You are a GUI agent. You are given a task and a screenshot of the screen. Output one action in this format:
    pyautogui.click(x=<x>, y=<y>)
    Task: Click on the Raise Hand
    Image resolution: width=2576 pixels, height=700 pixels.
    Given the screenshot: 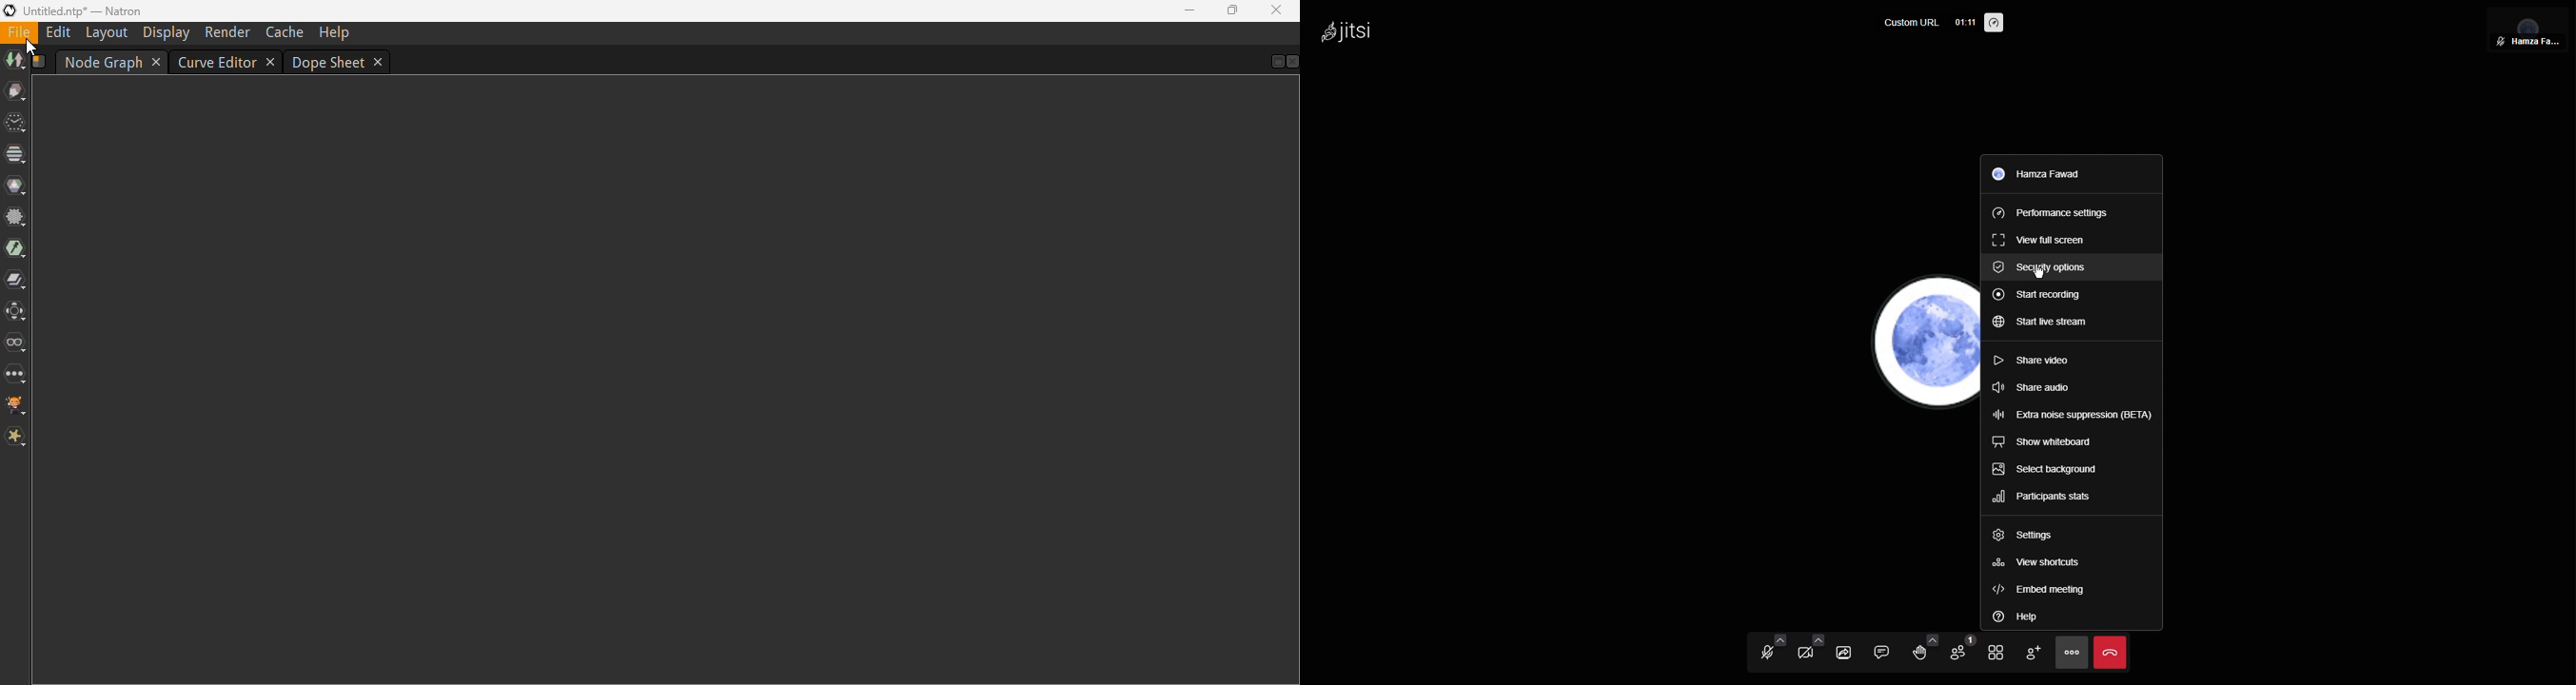 What is the action you would take?
    pyautogui.click(x=1926, y=652)
    